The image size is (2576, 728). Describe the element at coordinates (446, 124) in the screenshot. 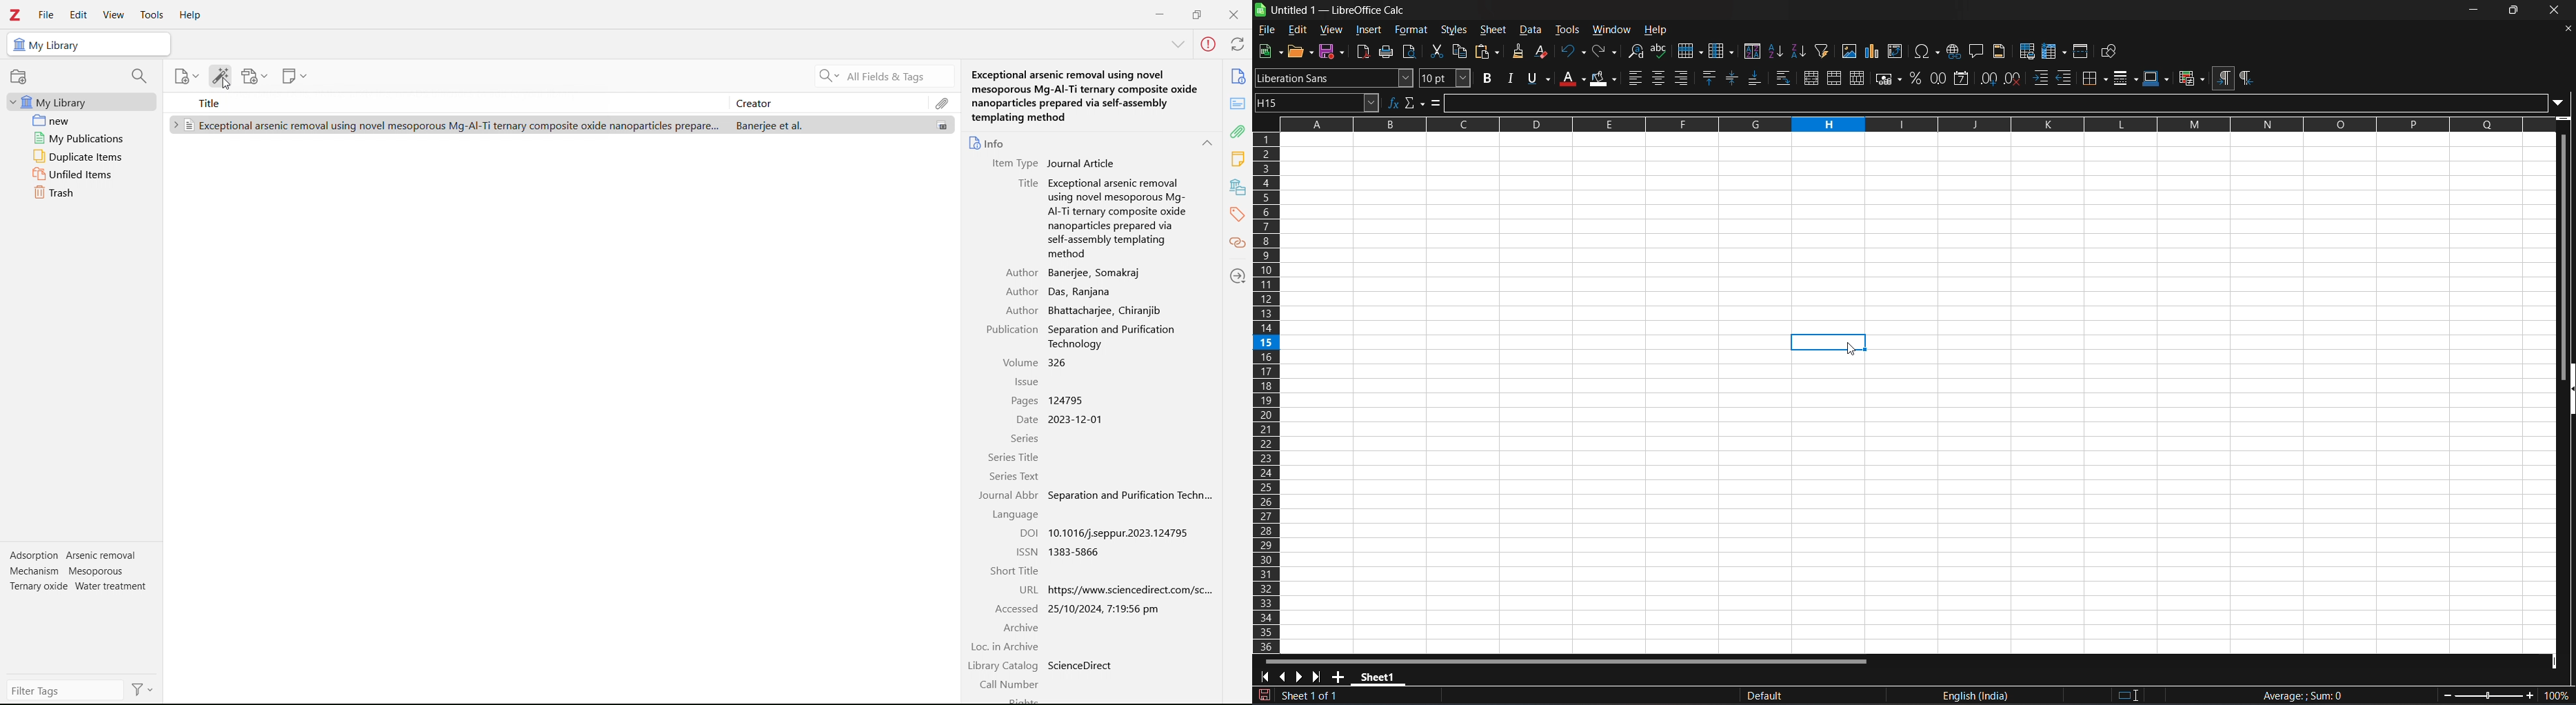

I see `Exceptional arsenic removal using novel Mesoporous Mg-Al-Ti ternary composite oxides nanoparticles prepared via Self-Assembly templating method` at that location.